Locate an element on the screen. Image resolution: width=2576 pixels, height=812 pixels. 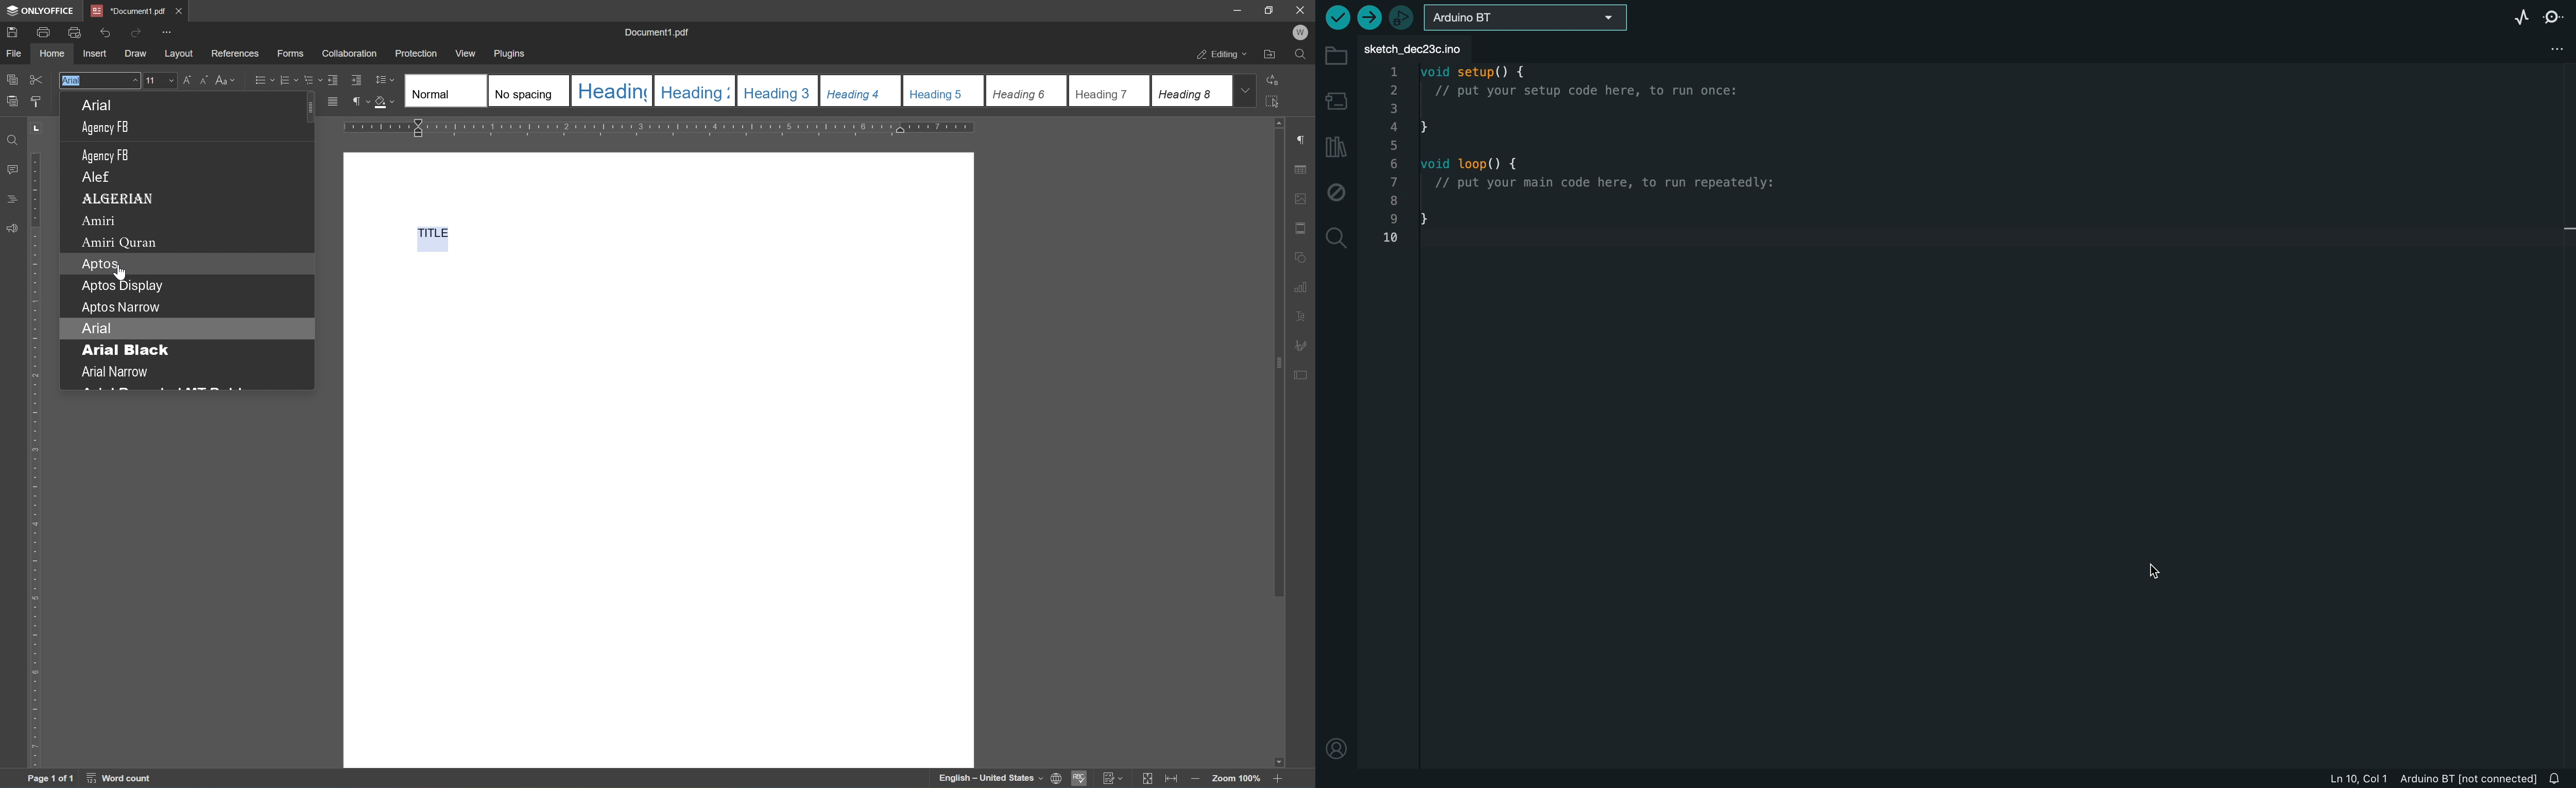
shape settings is located at coordinates (1303, 256).